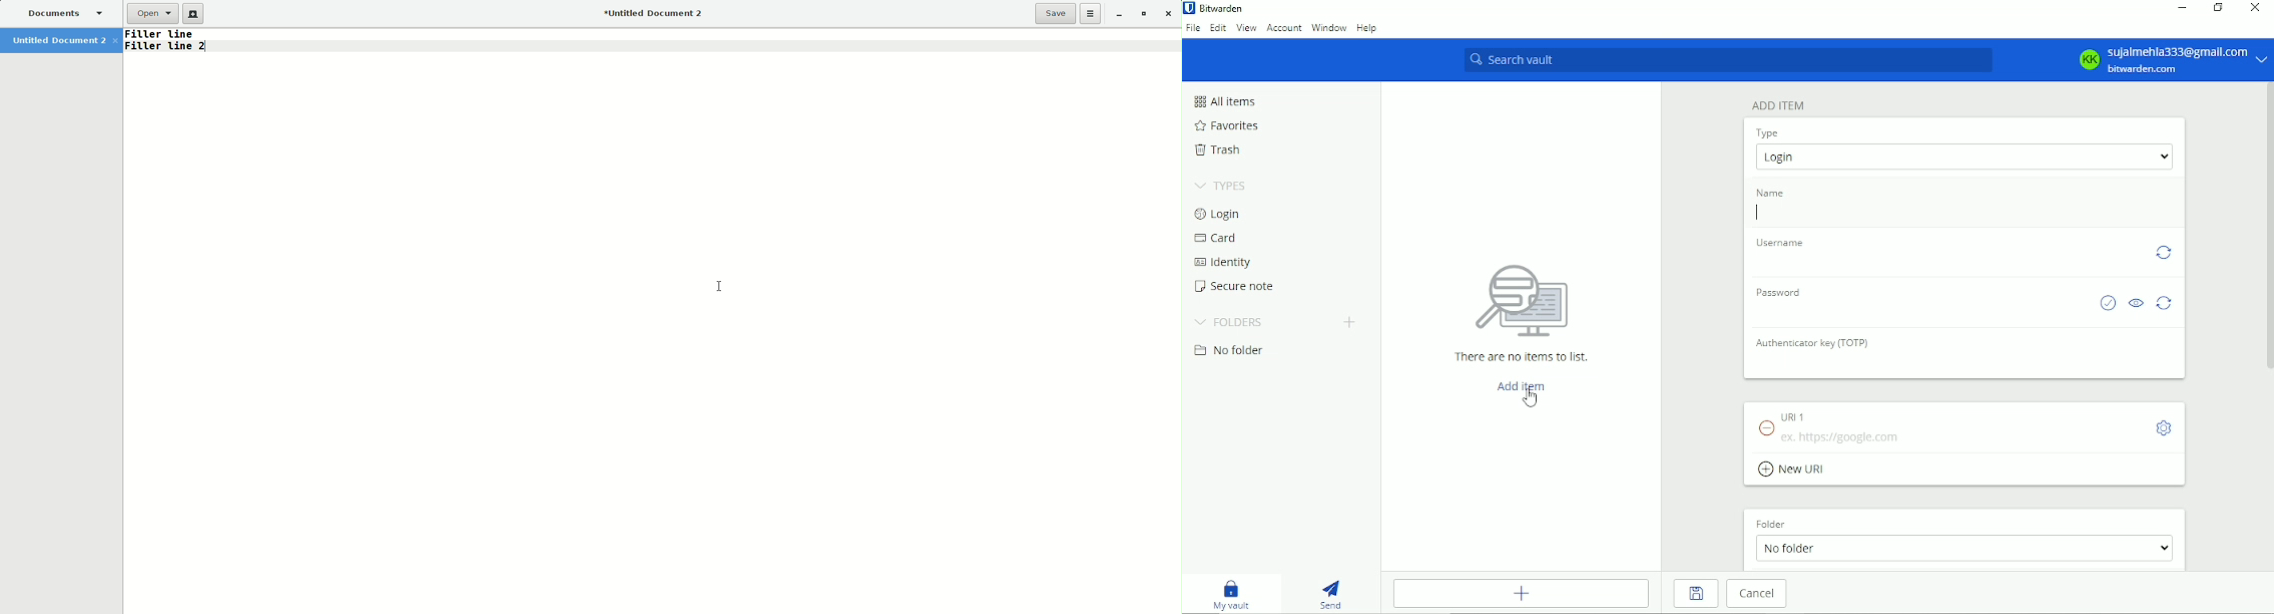 This screenshot has width=2296, height=616. I want to click on Add item, so click(1521, 386).